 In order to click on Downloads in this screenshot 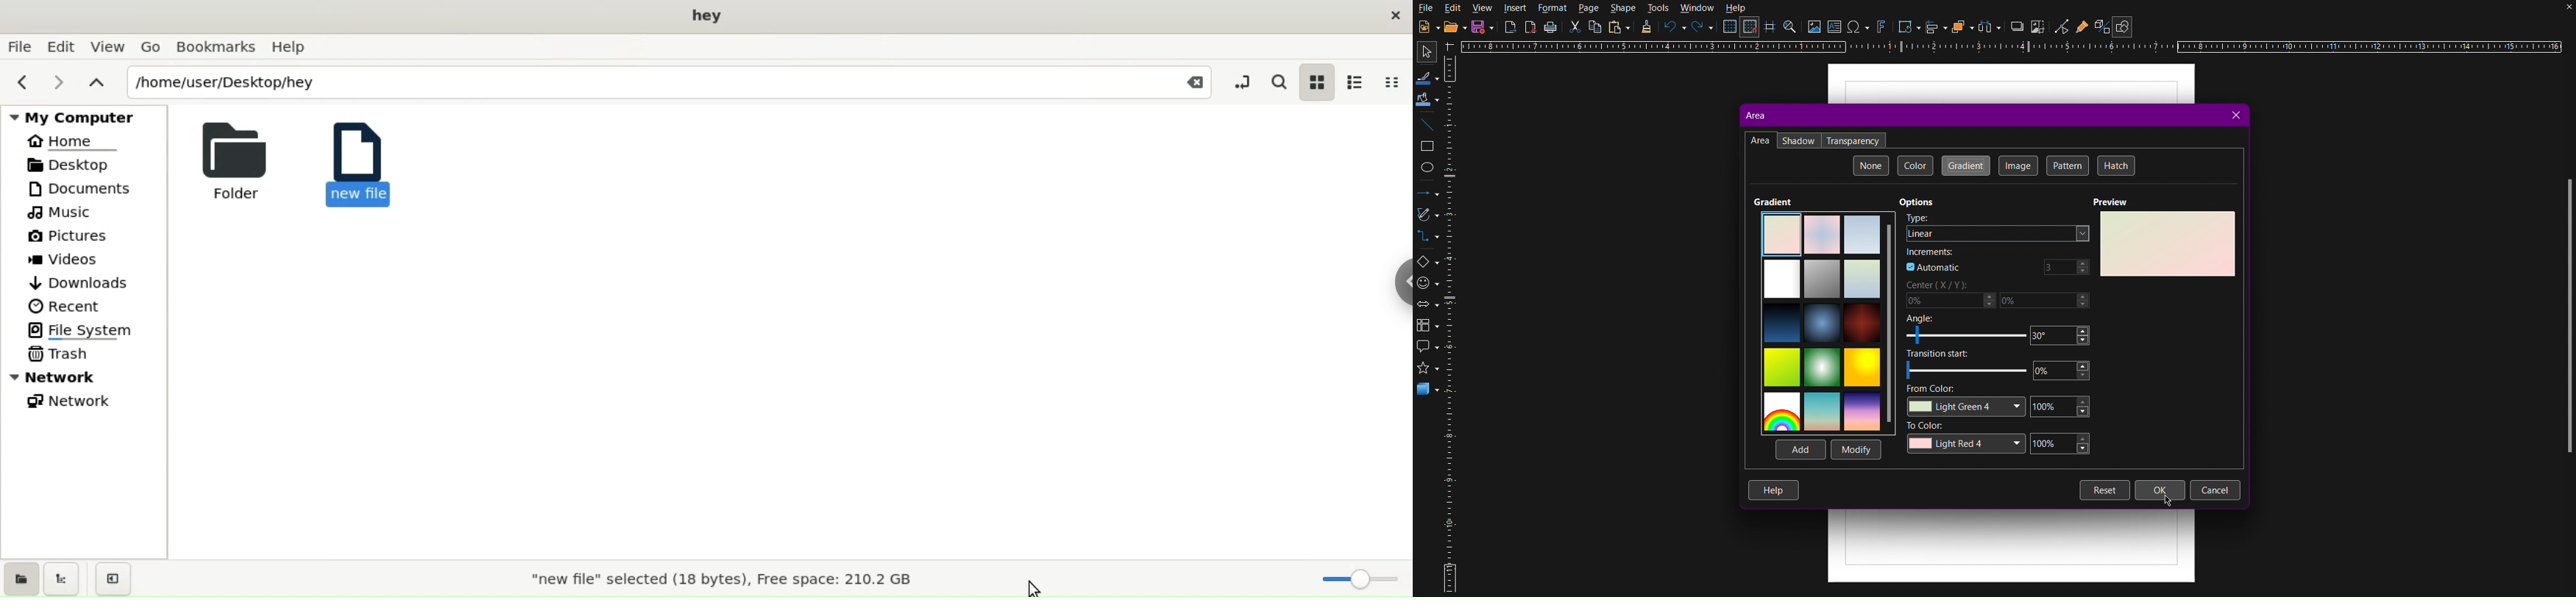, I will do `click(78, 283)`.